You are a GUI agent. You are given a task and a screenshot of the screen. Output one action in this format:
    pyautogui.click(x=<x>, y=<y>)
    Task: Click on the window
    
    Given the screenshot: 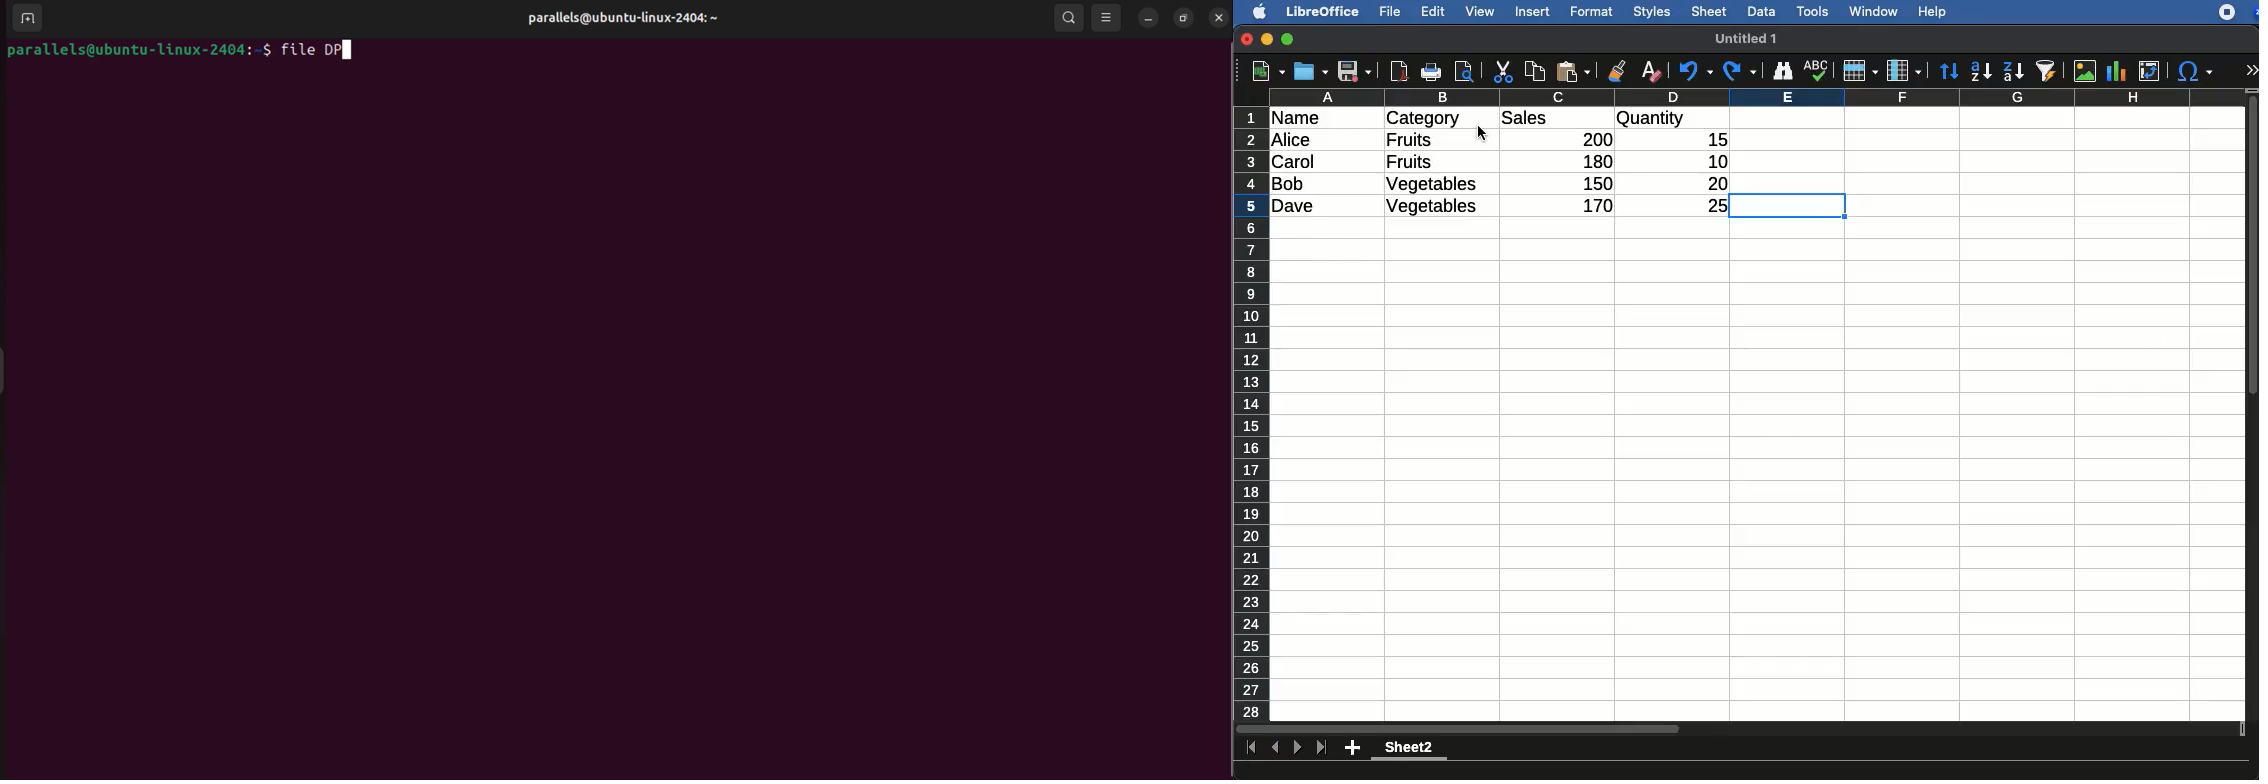 What is the action you would take?
    pyautogui.click(x=1871, y=11)
    